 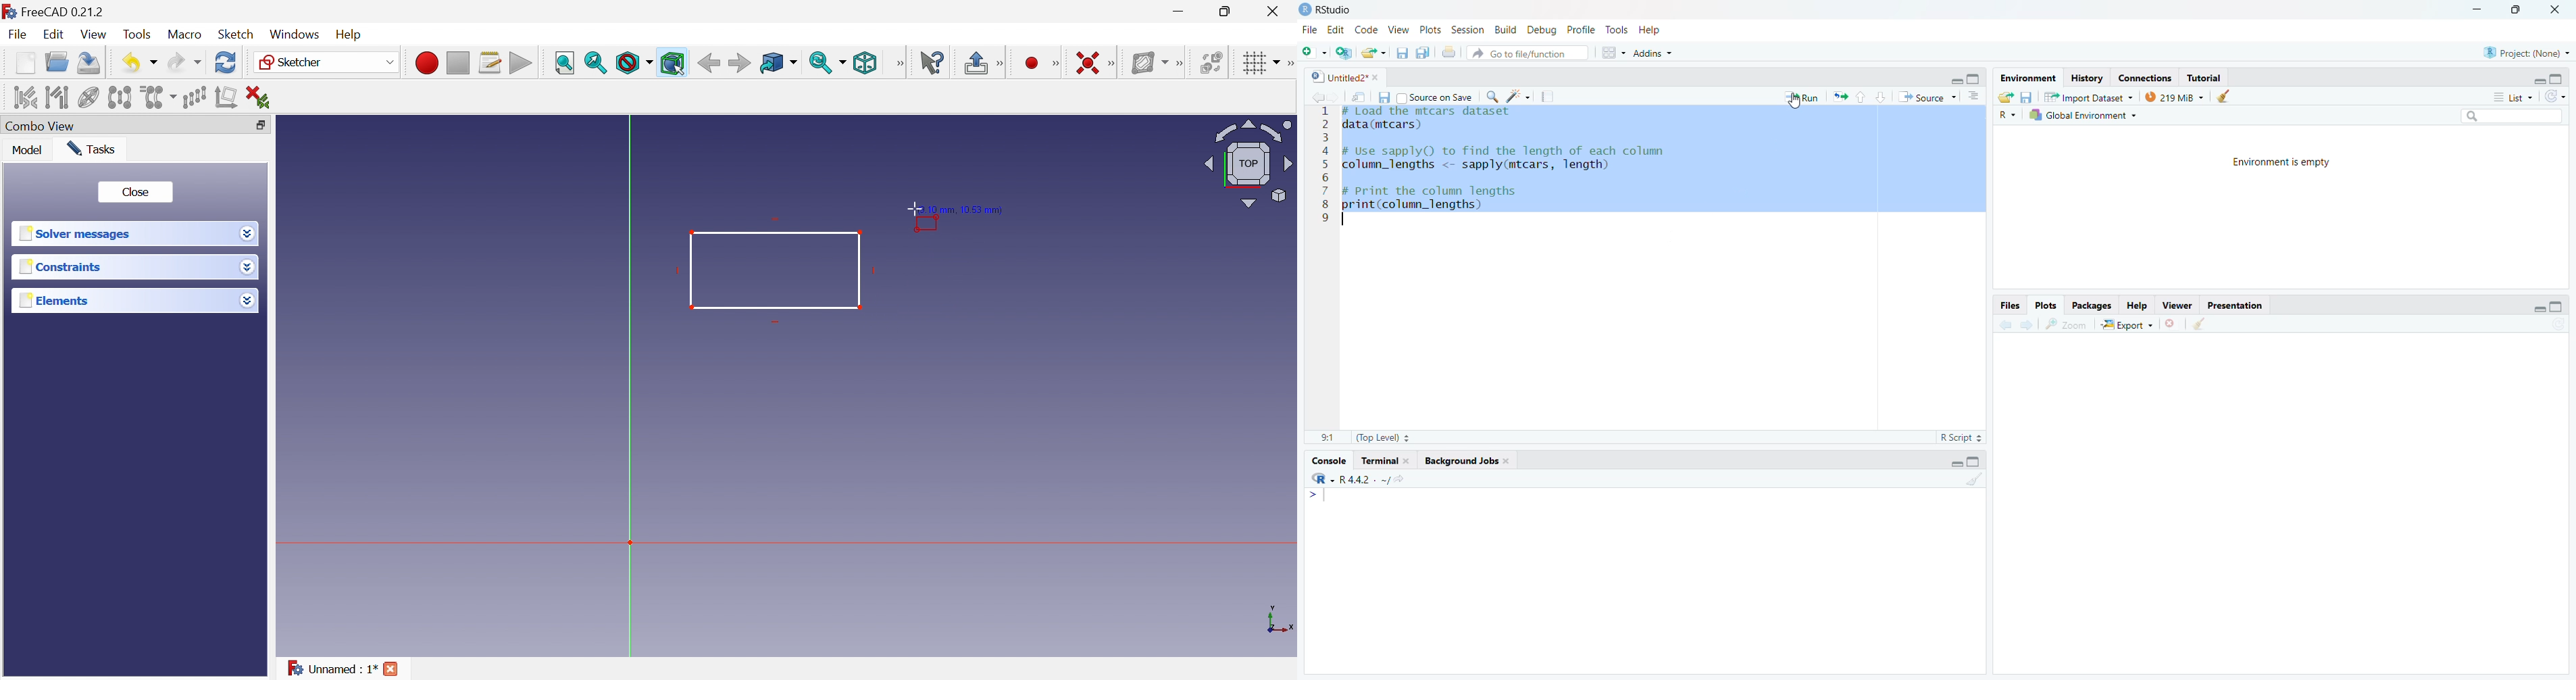 What do you see at coordinates (1289, 63) in the screenshot?
I see `[Sketcher edit tools]` at bounding box center [1289, 63].